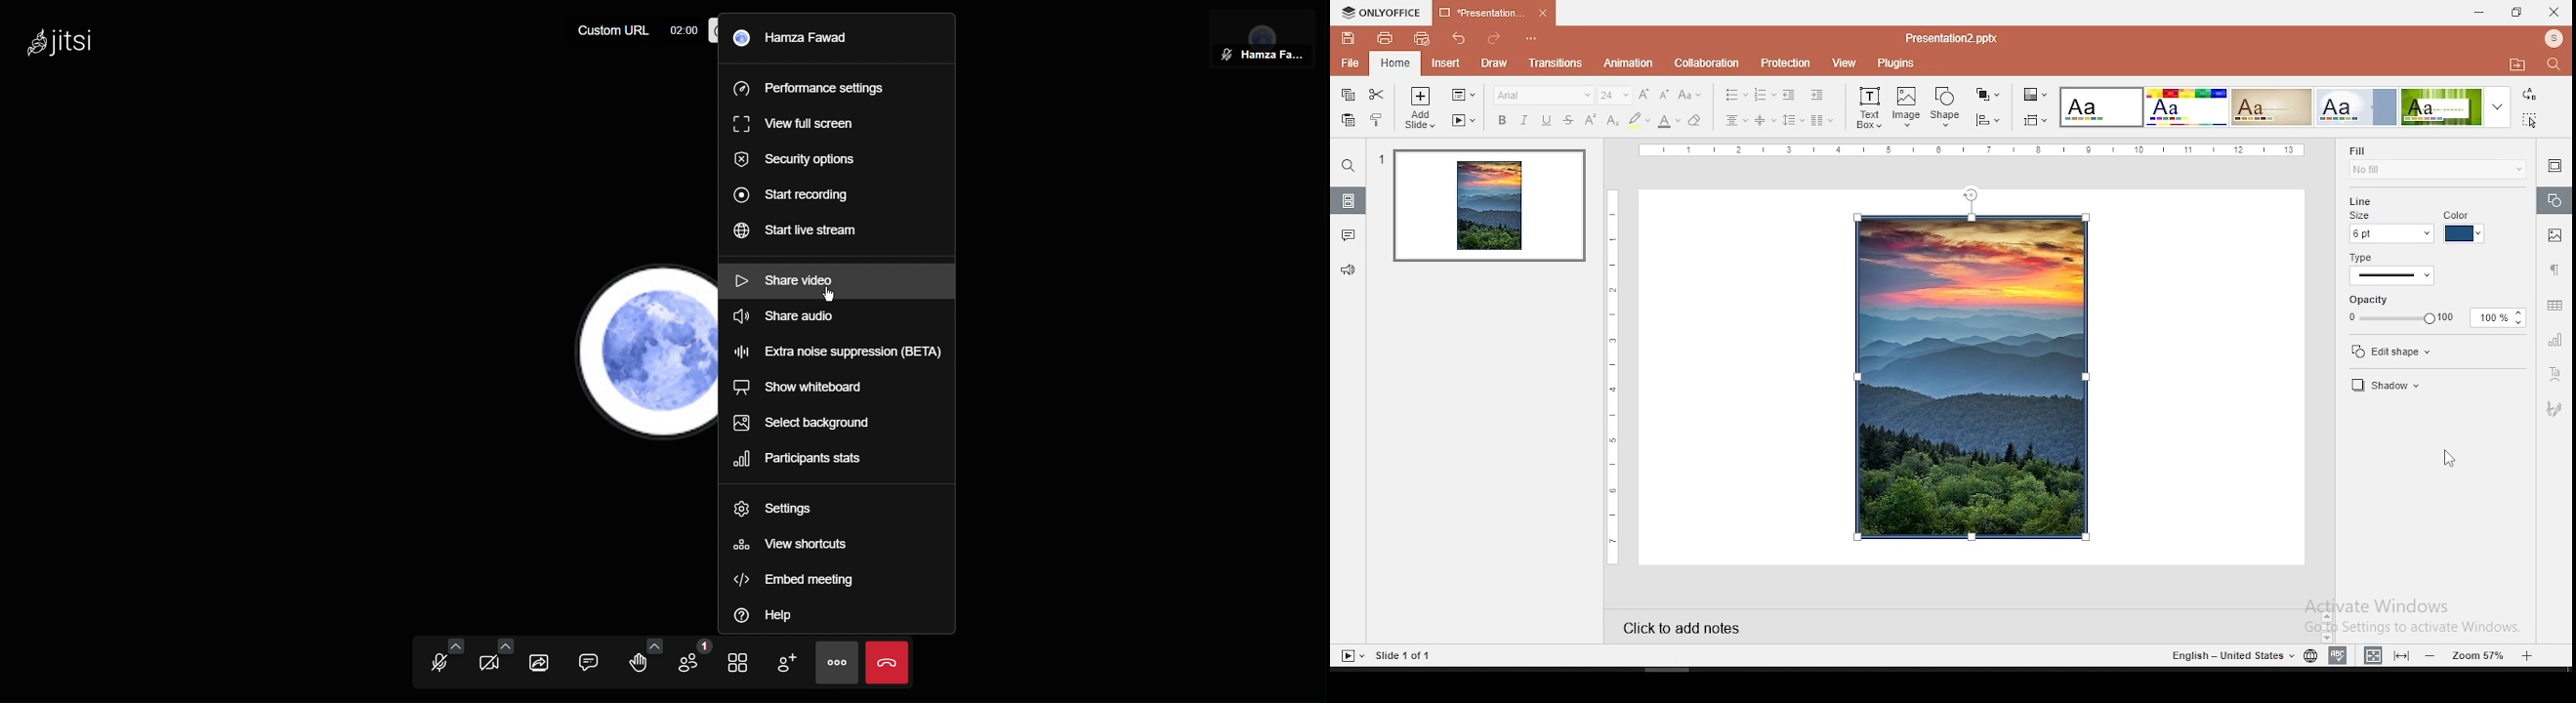  I want to click on click to add notes, so click(1688, 628).